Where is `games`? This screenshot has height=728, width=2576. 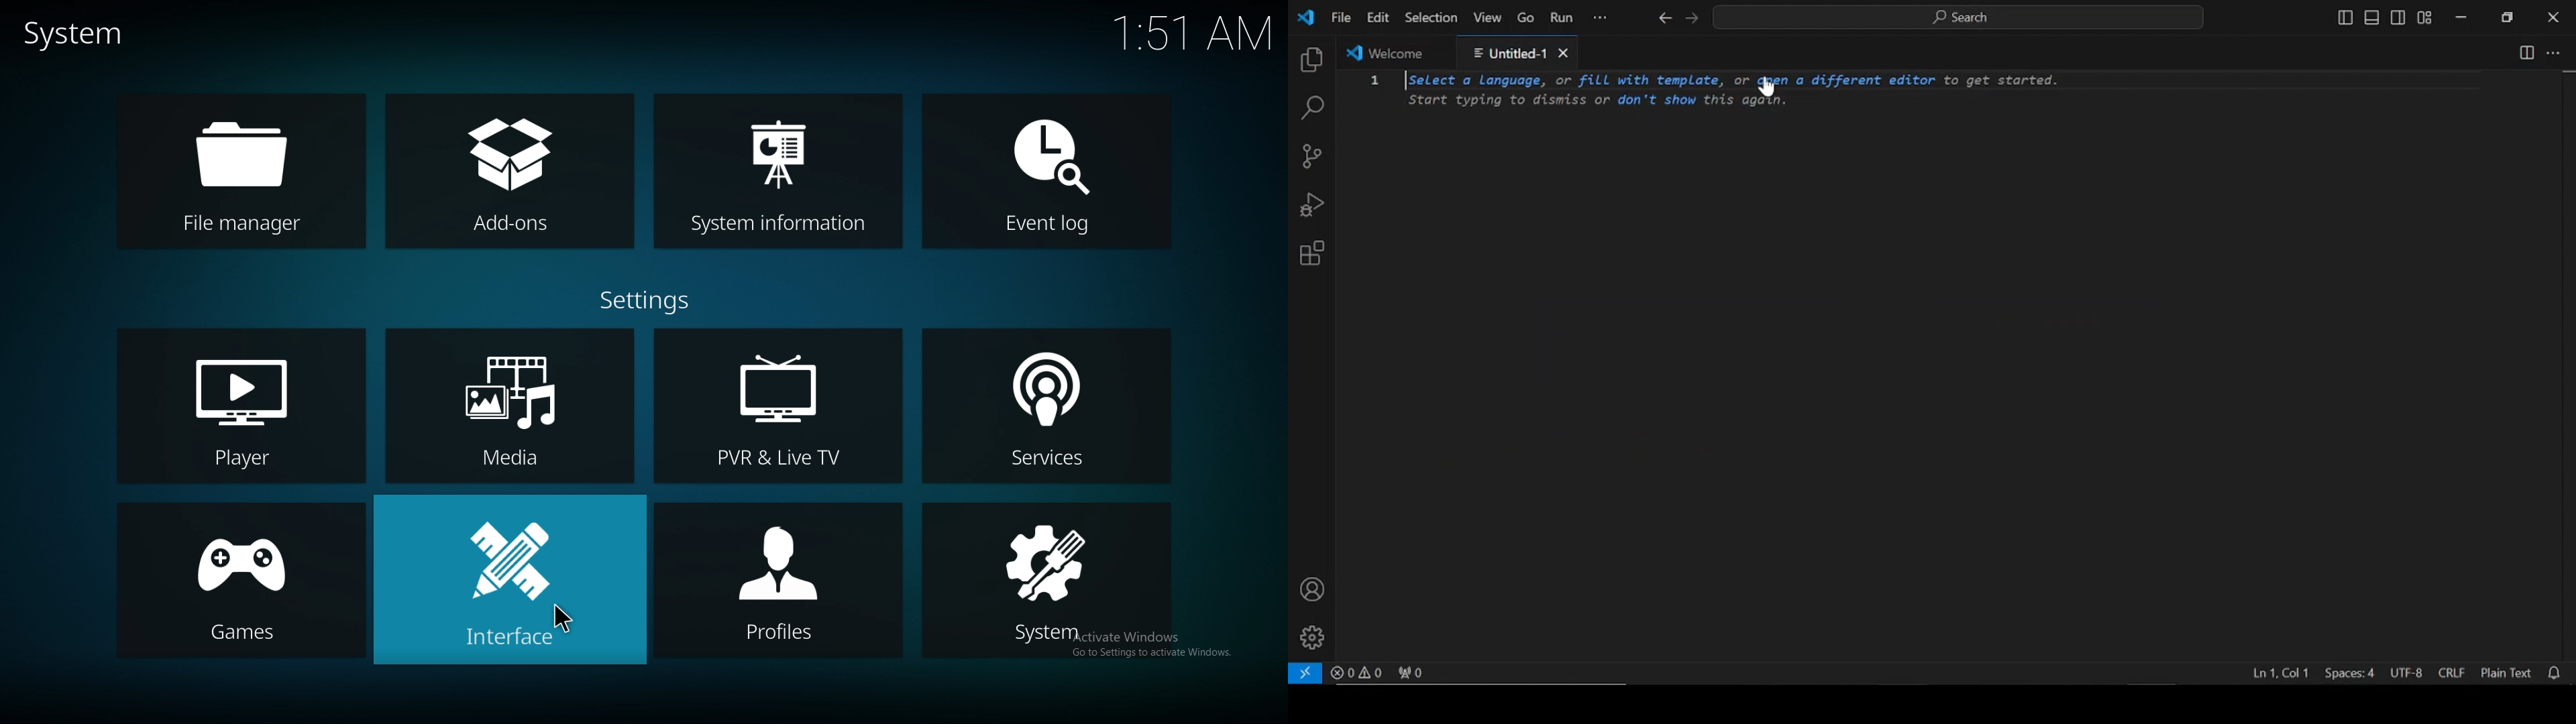 games is located at coordinates (239, 579).